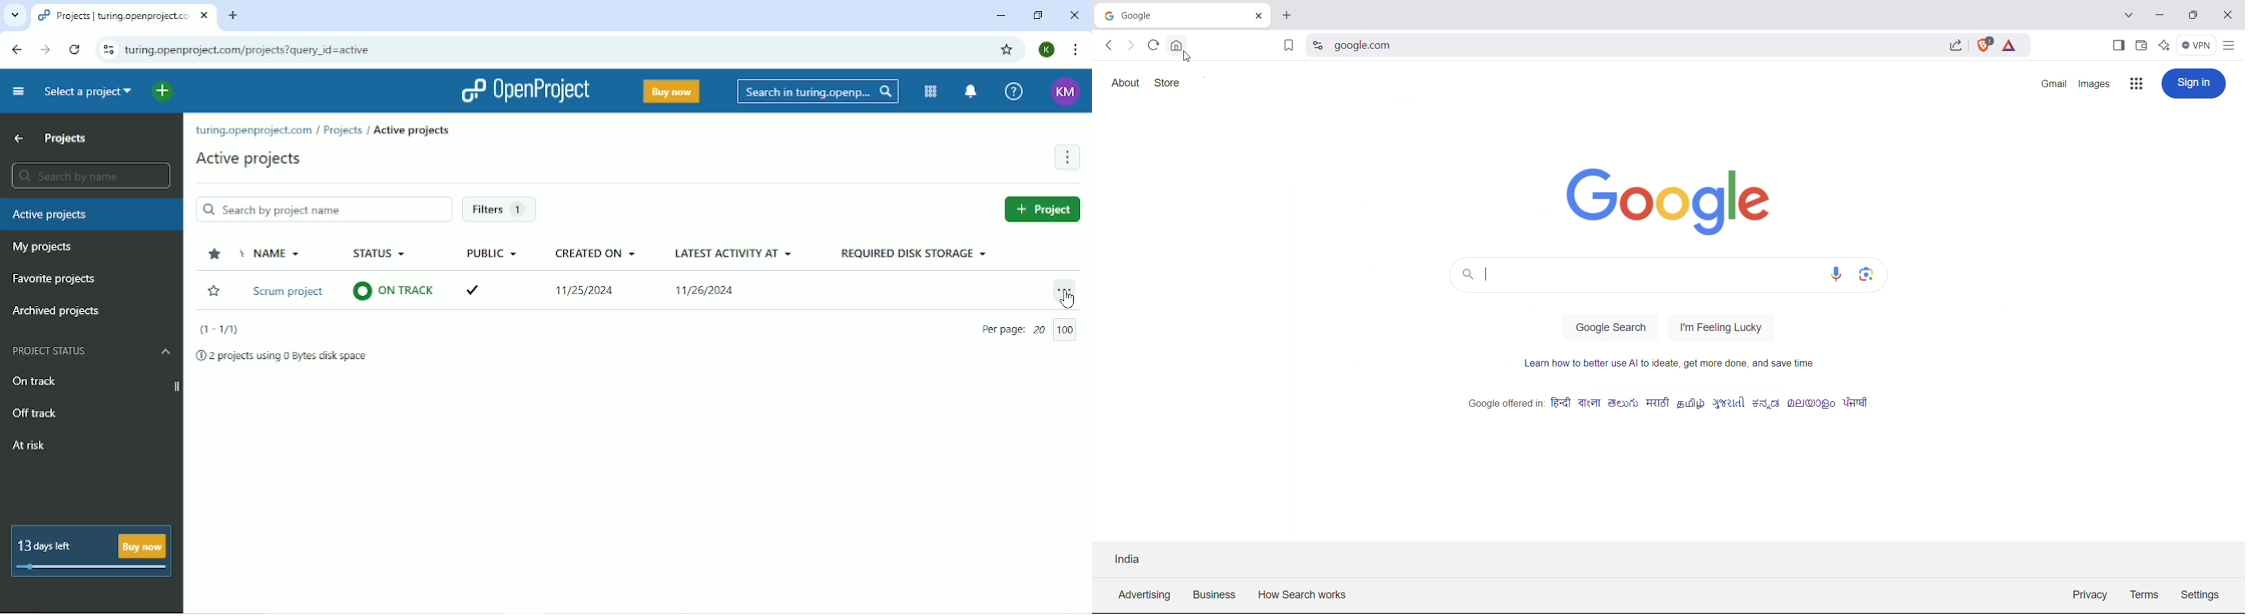 The image size is (2268, 616). I want to click on Window size toggle, so click(1038, 15).